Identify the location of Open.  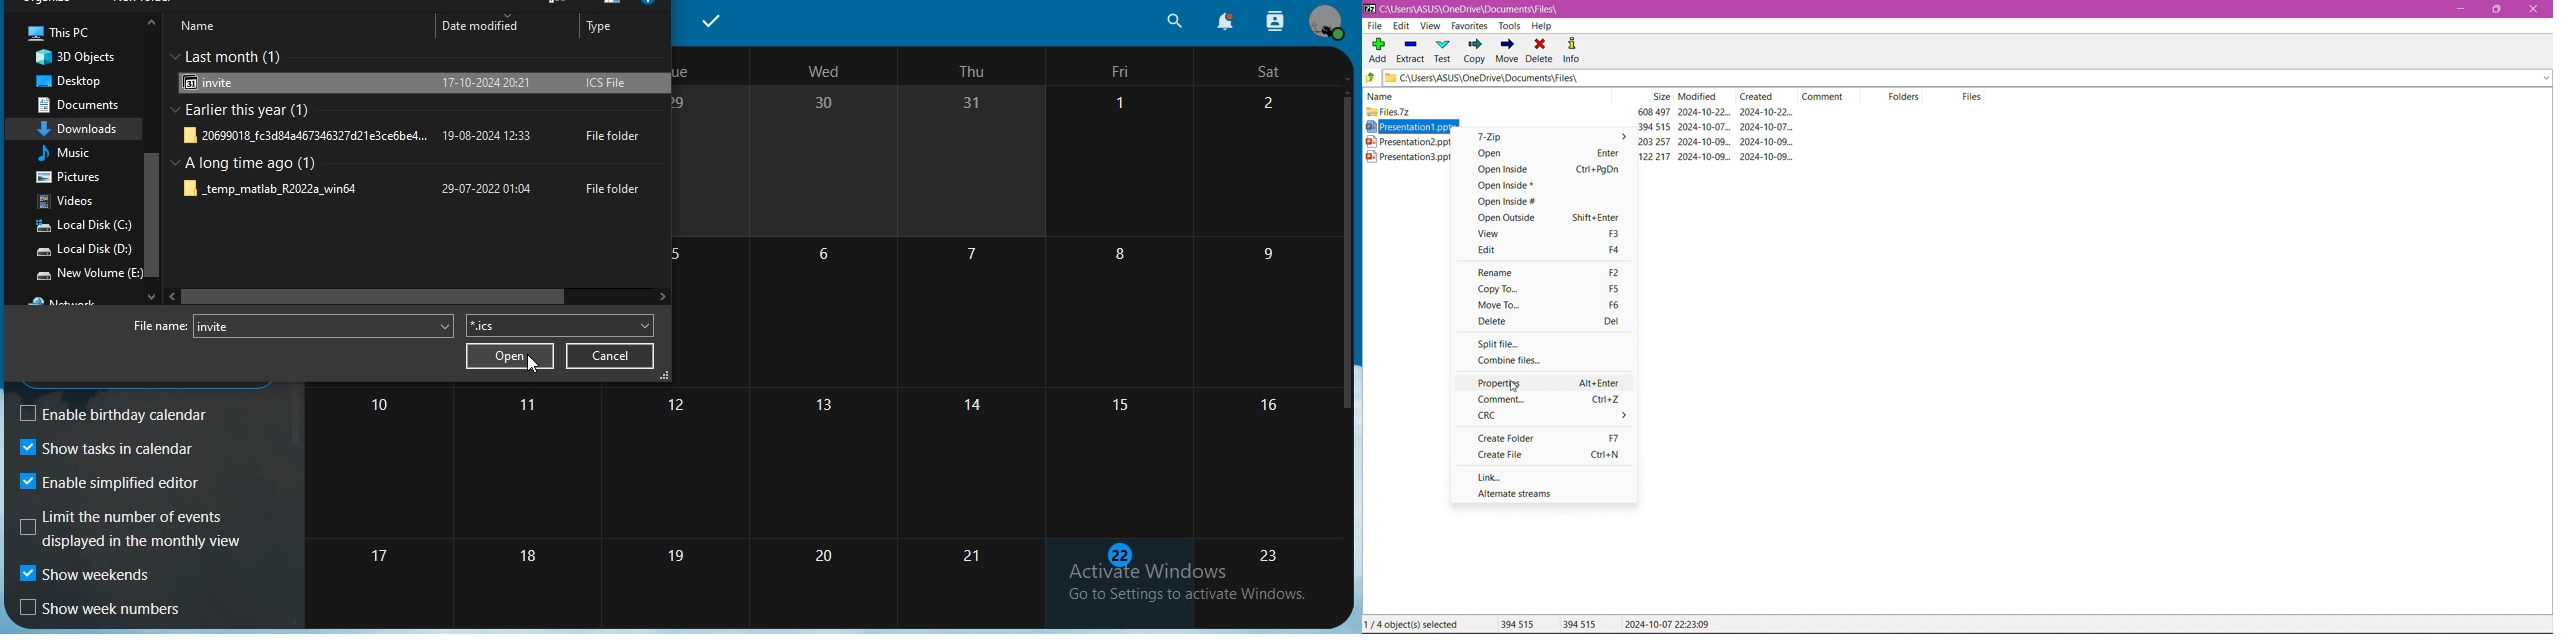
(1543, 153).